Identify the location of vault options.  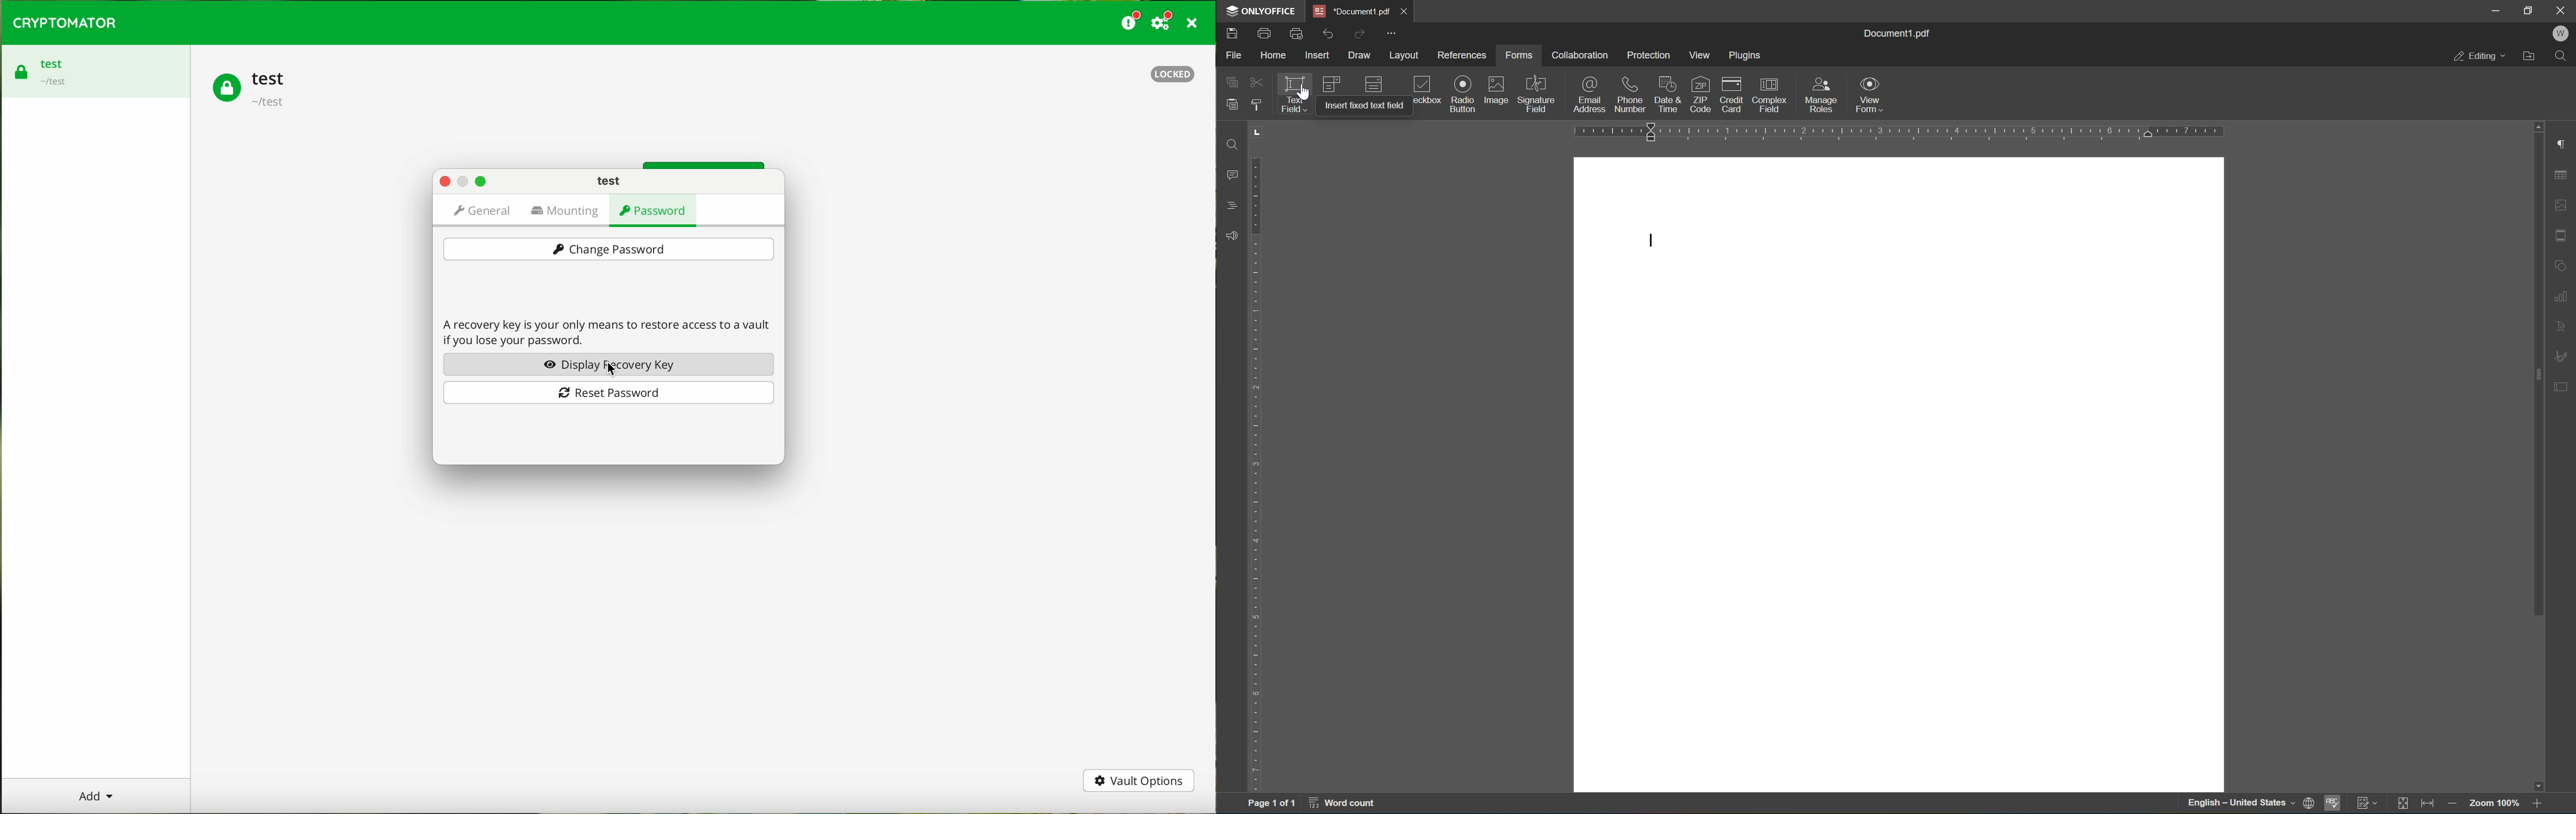
(1140, 781).